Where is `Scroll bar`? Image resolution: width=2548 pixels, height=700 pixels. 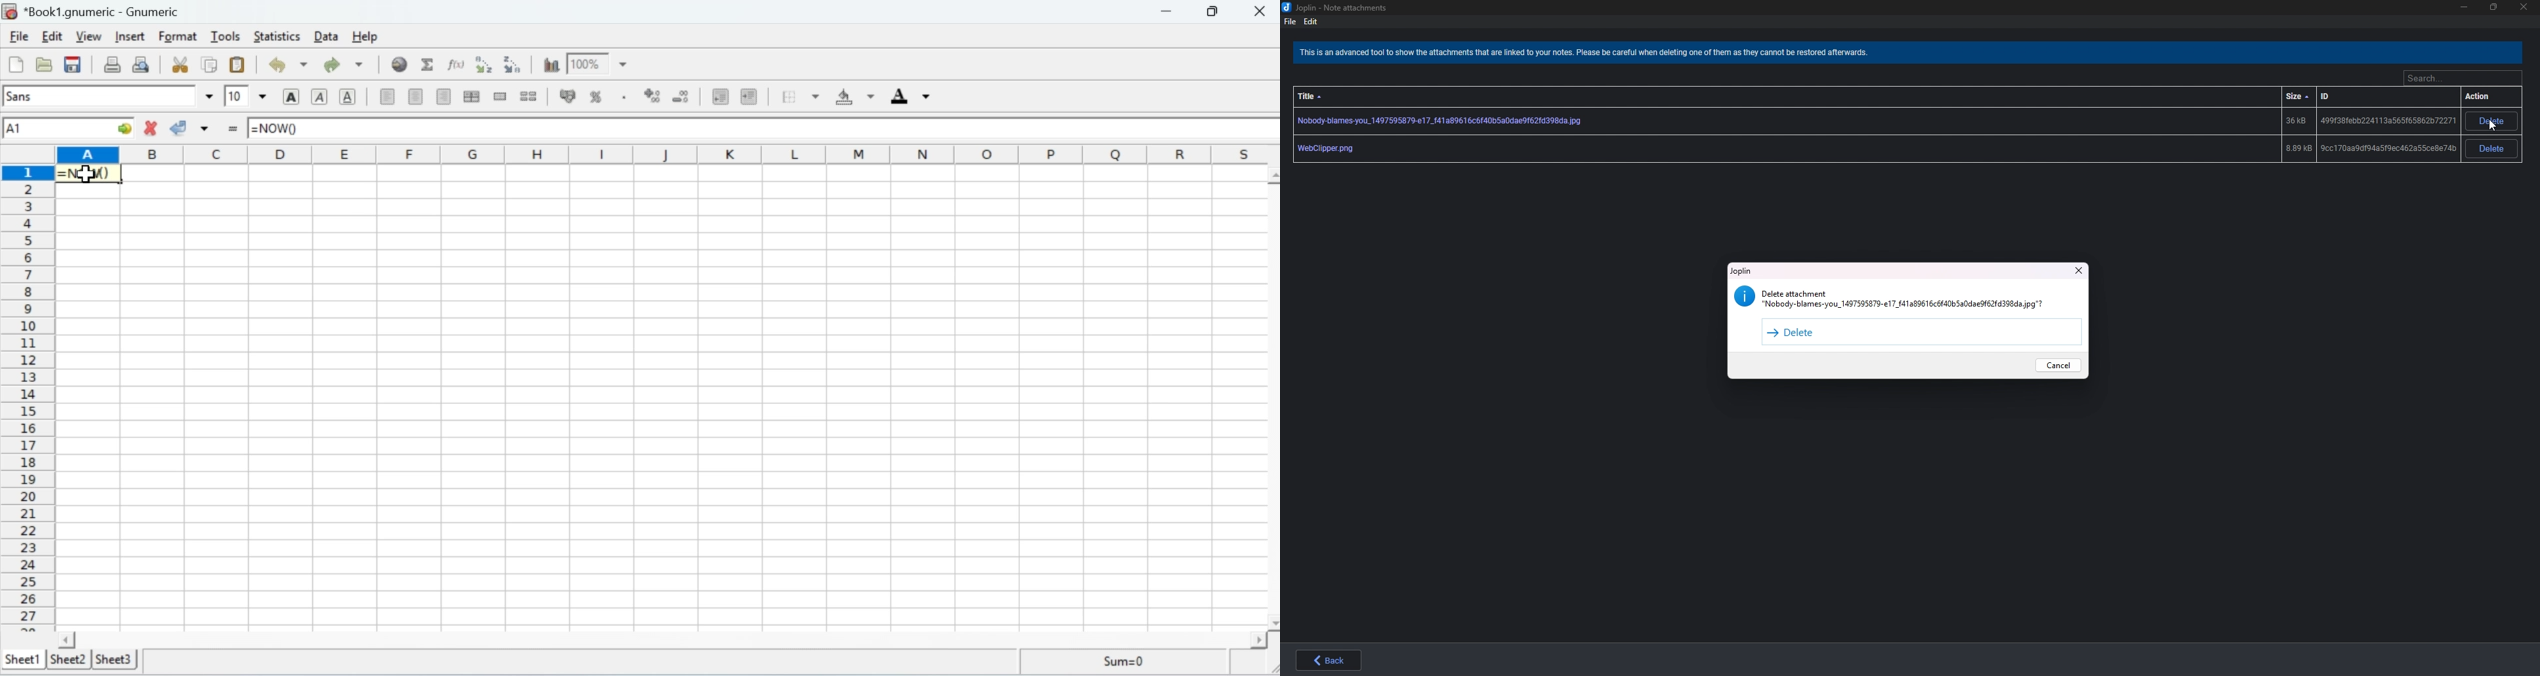 Scroll bar is located at coordinates (1267, 397).